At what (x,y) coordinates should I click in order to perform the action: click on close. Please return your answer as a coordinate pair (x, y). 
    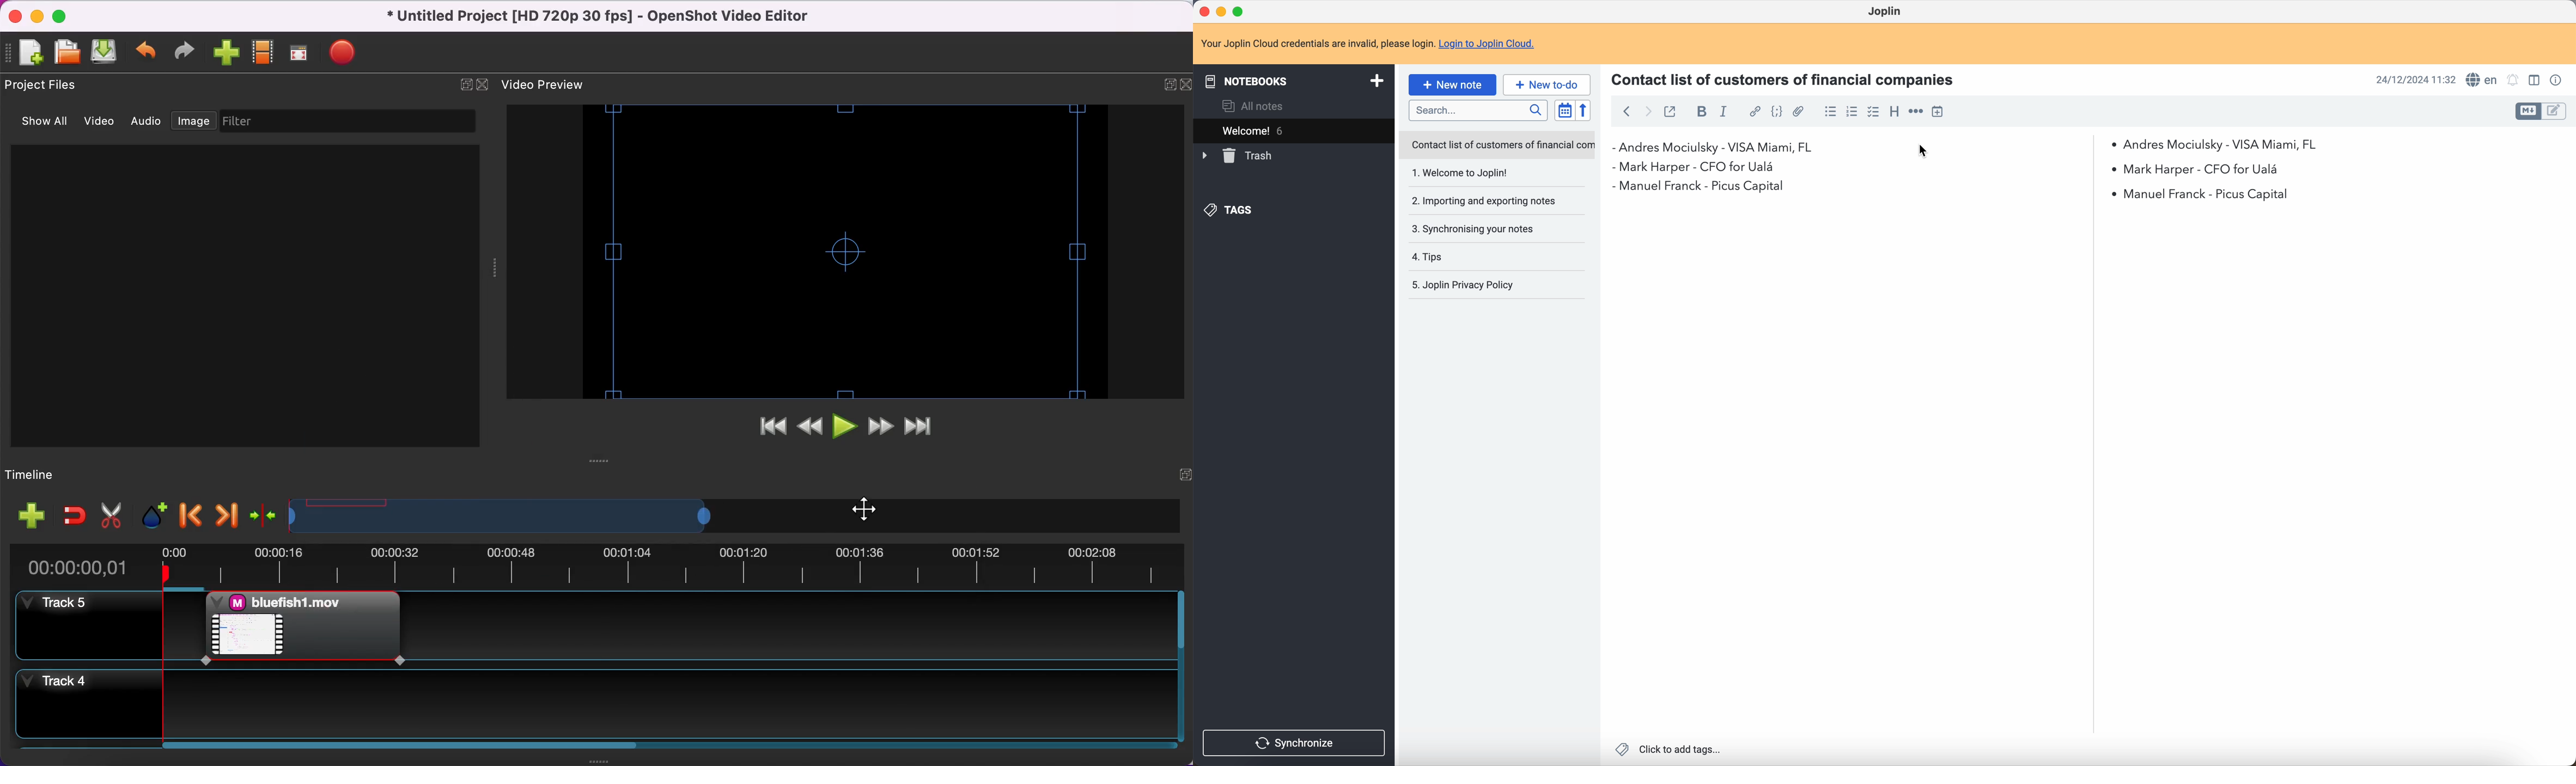
    Looking at the image, I should click on (16, 16).